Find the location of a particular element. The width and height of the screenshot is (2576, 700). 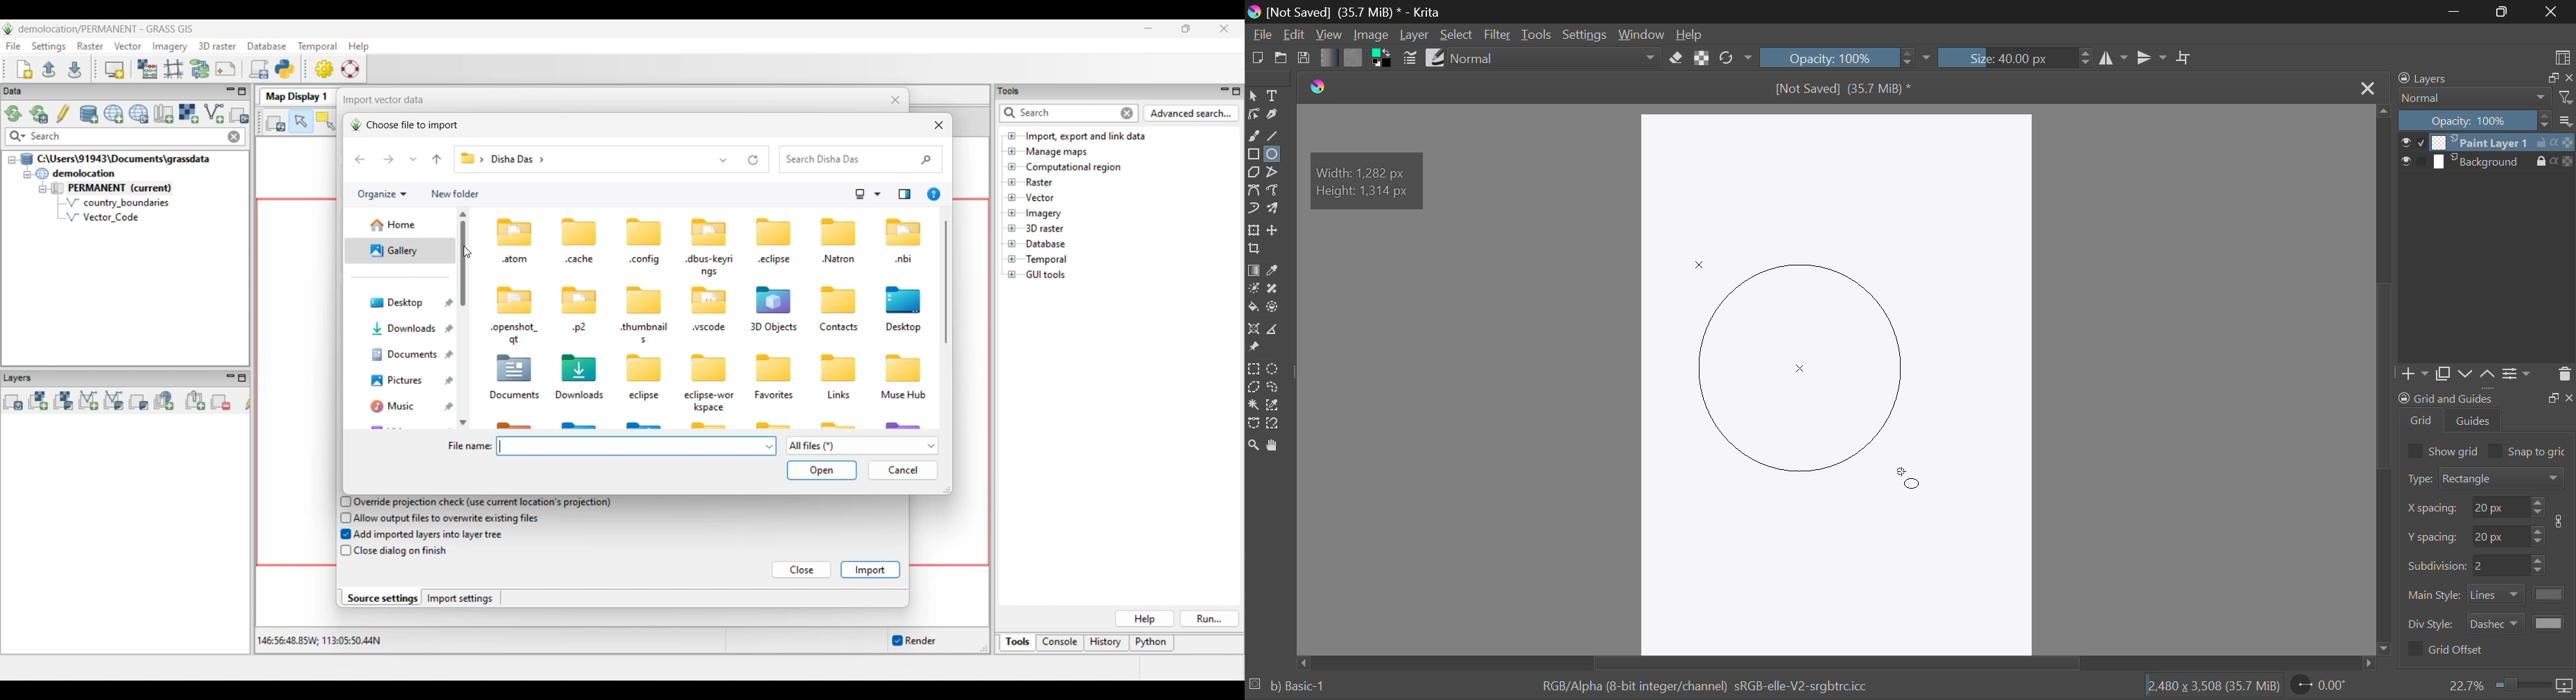

Layers is located at coordinates (2486, 152).